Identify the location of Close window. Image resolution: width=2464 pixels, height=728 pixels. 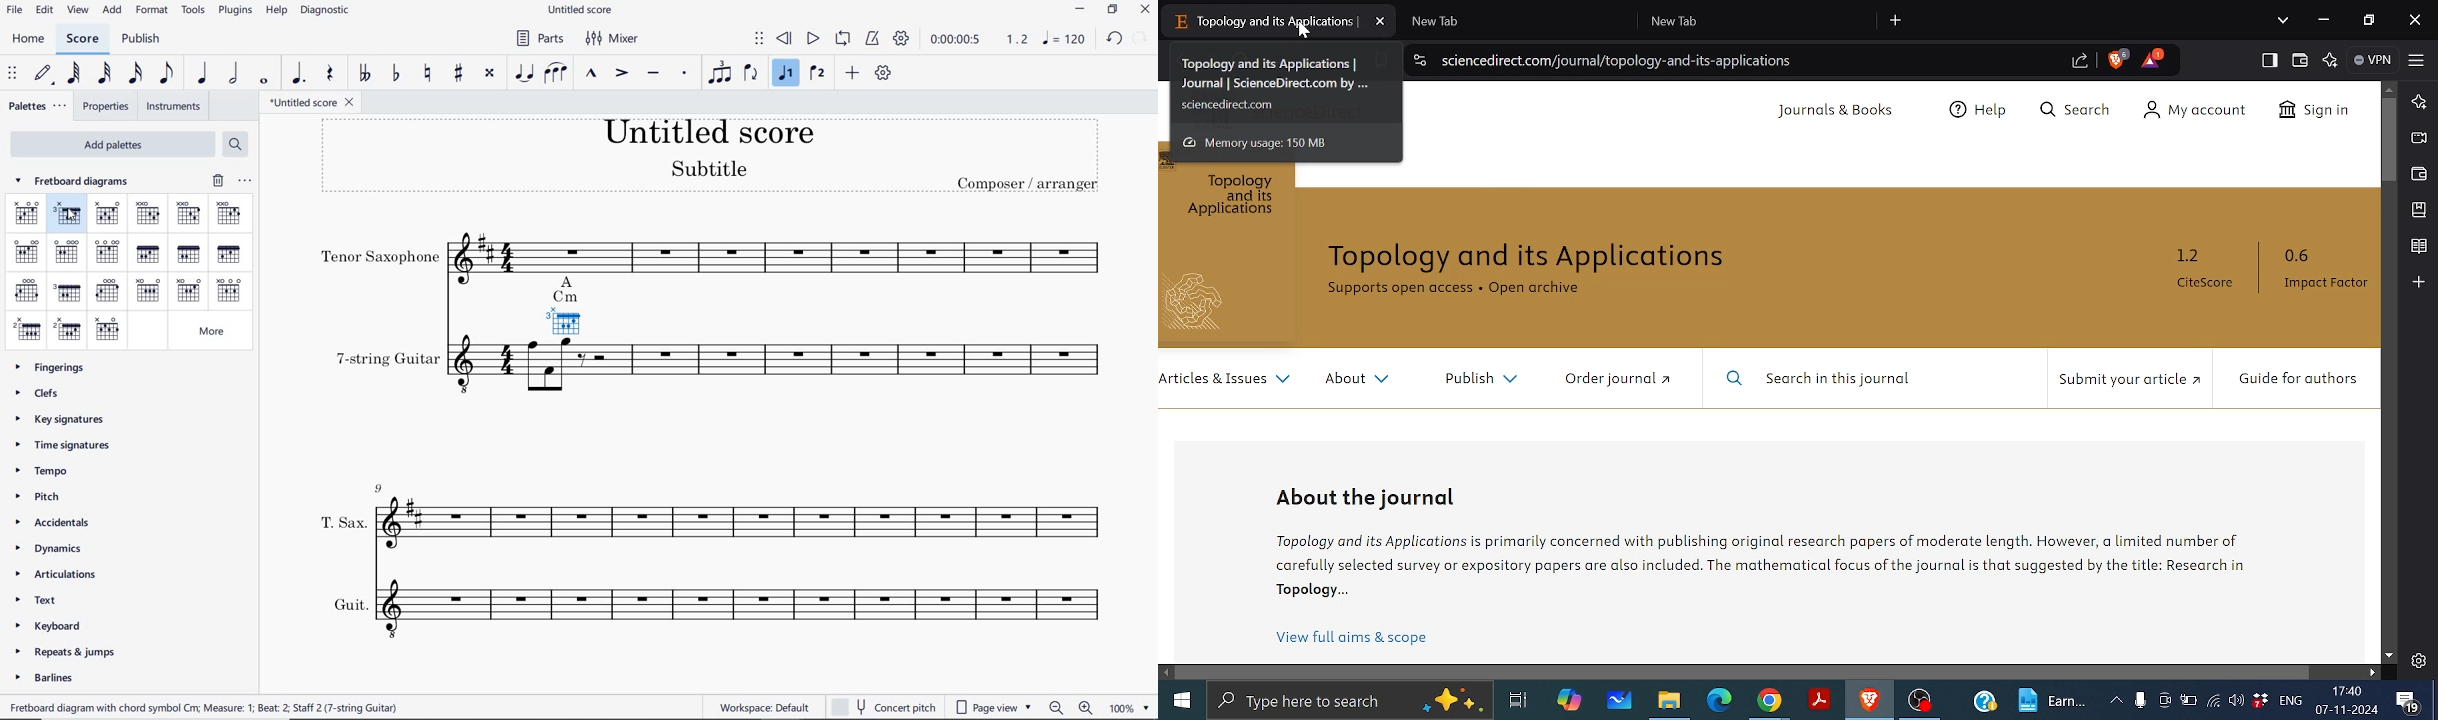
(2417, 20).